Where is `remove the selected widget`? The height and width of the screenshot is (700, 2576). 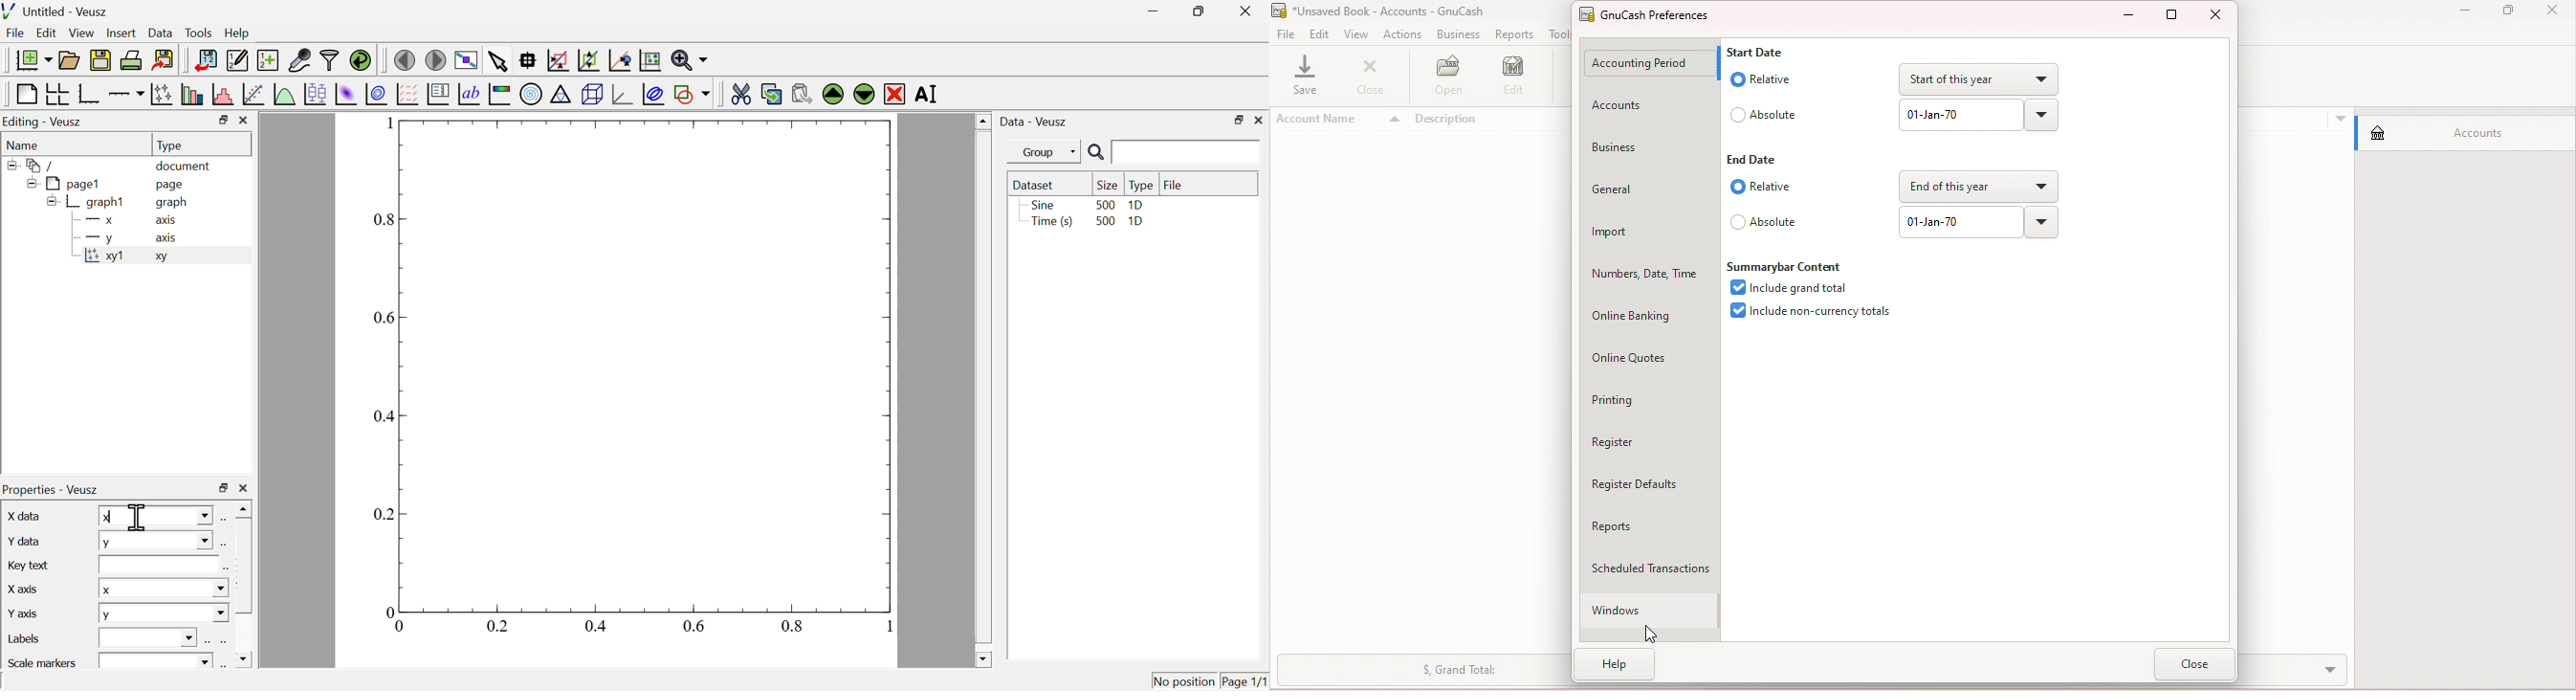 remove the selected widget is located at coordinates (895, 93).